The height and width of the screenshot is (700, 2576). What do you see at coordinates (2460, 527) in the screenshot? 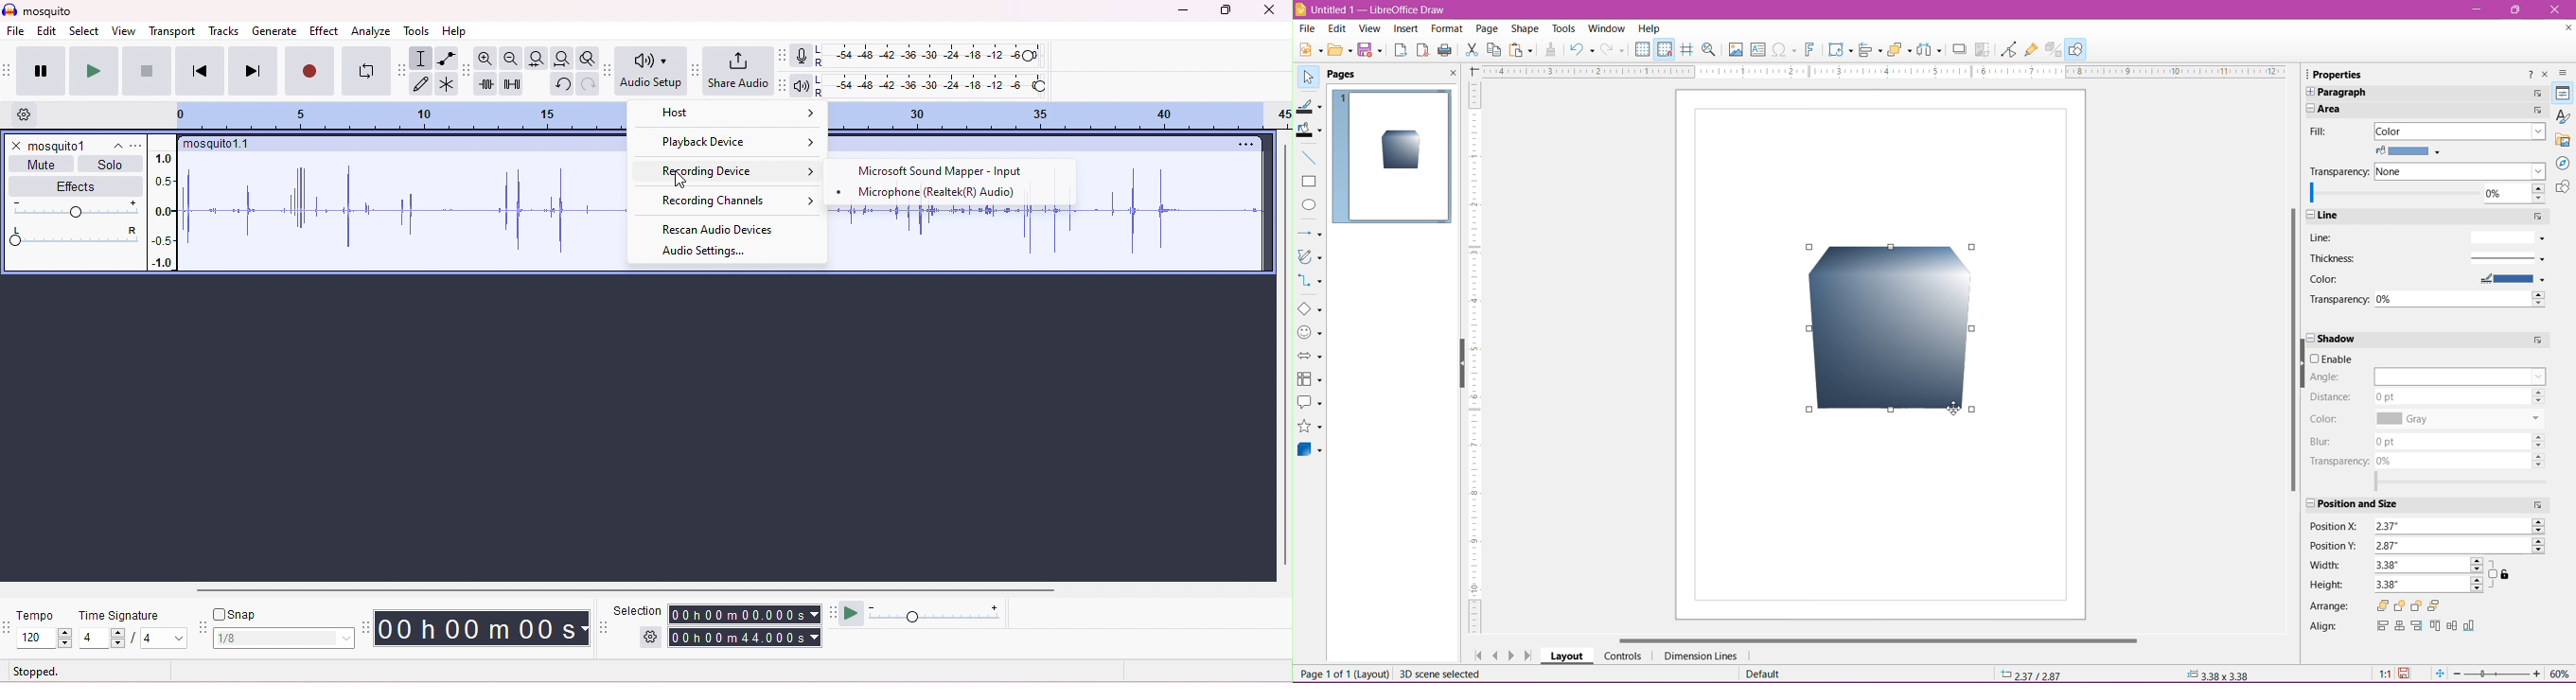
I see `Enter the value for horizontal position` at bounding box center [2460, 527].